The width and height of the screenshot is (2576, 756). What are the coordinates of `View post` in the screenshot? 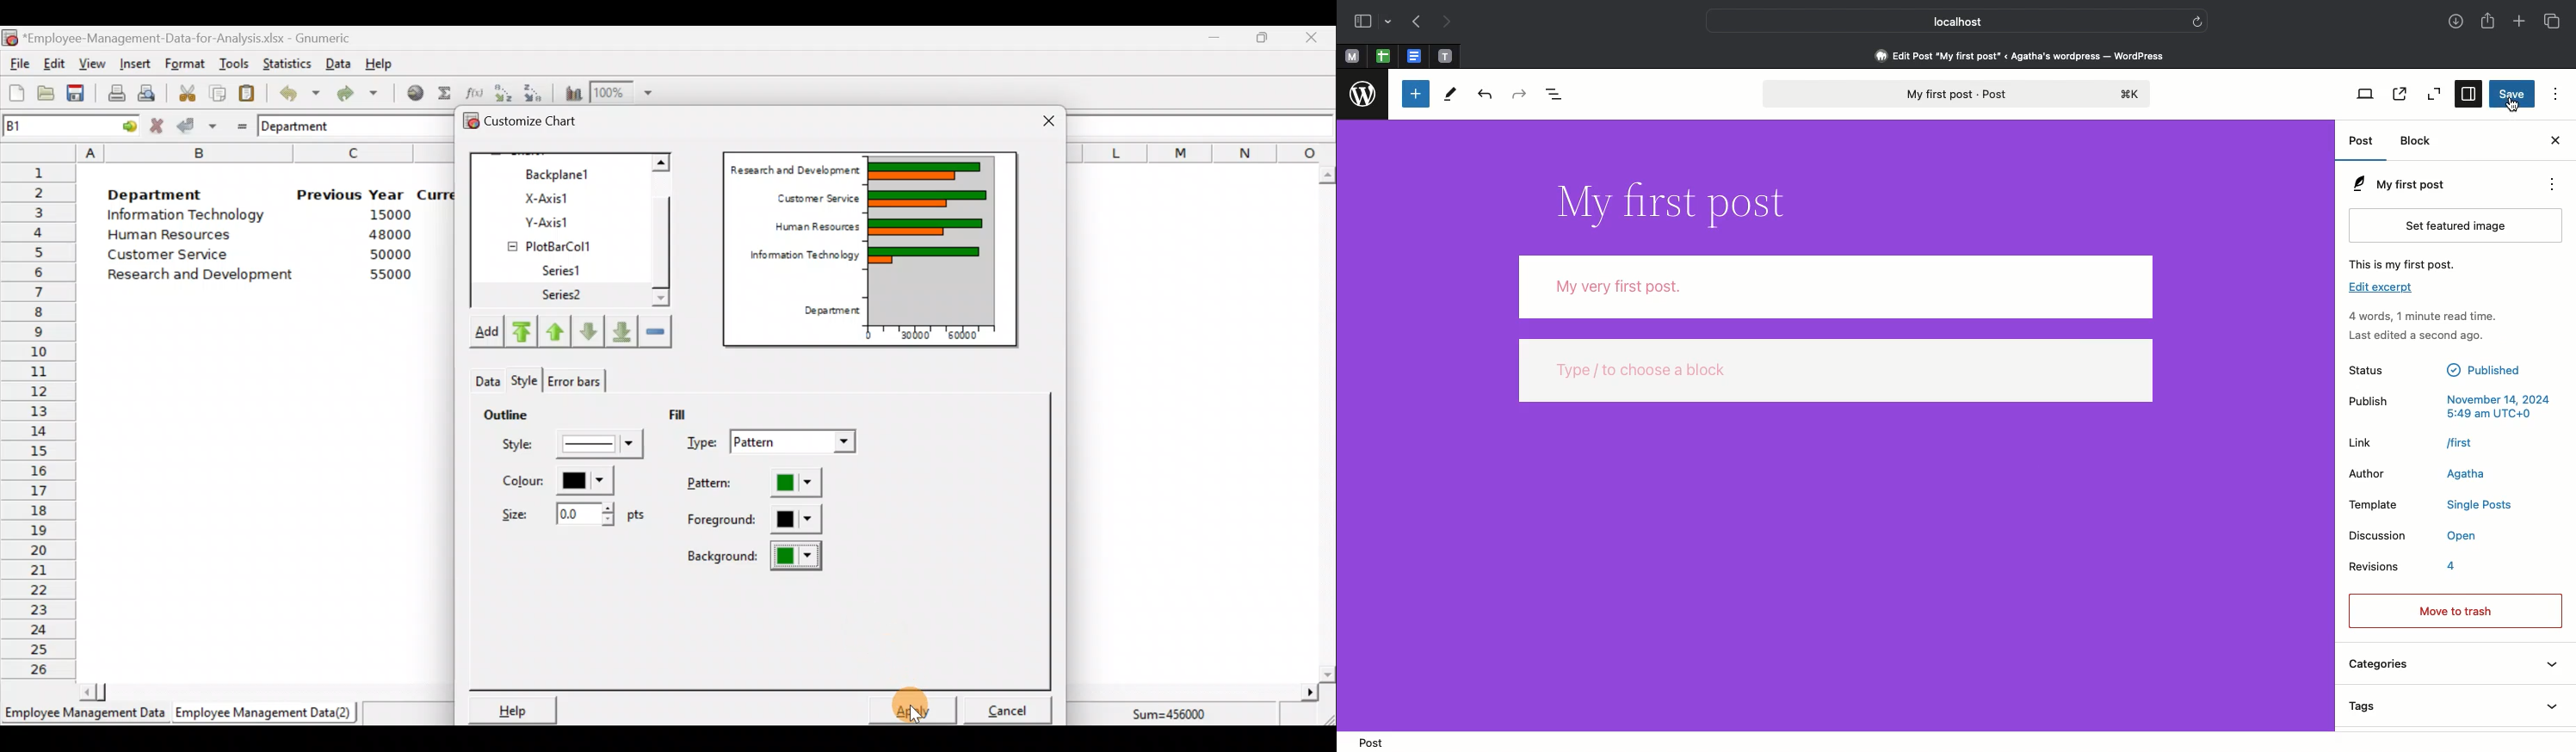 It's located at (2398, 96).